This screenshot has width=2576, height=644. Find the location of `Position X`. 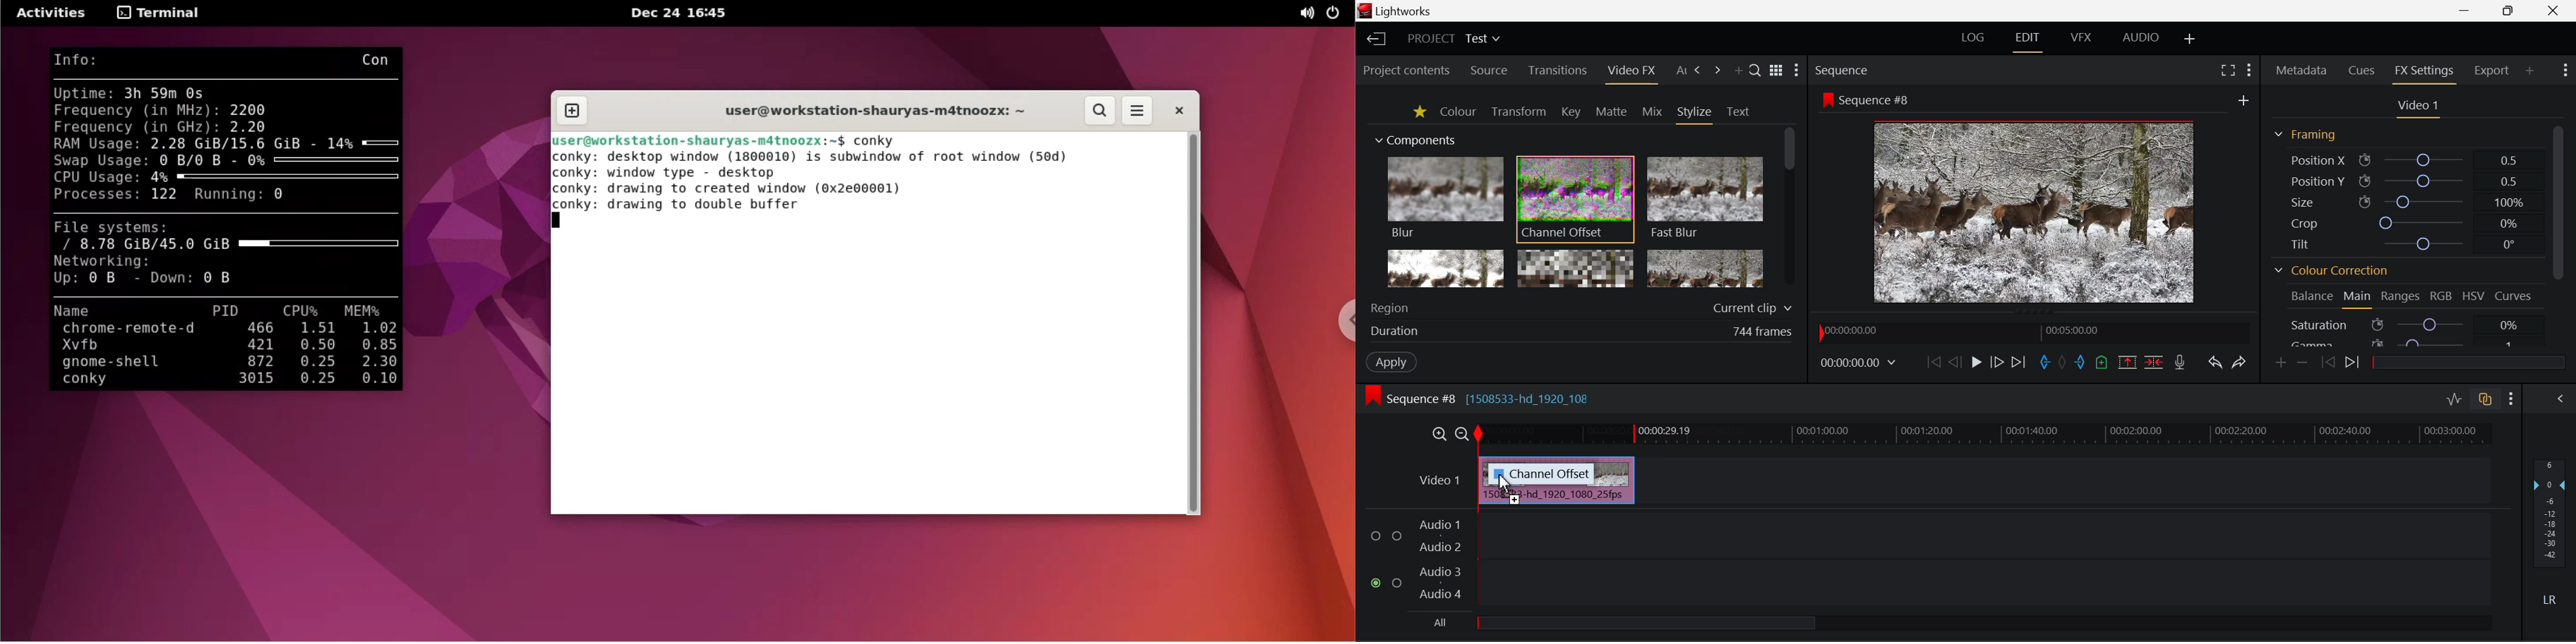

Position X is located at coordinates (2407, 160).